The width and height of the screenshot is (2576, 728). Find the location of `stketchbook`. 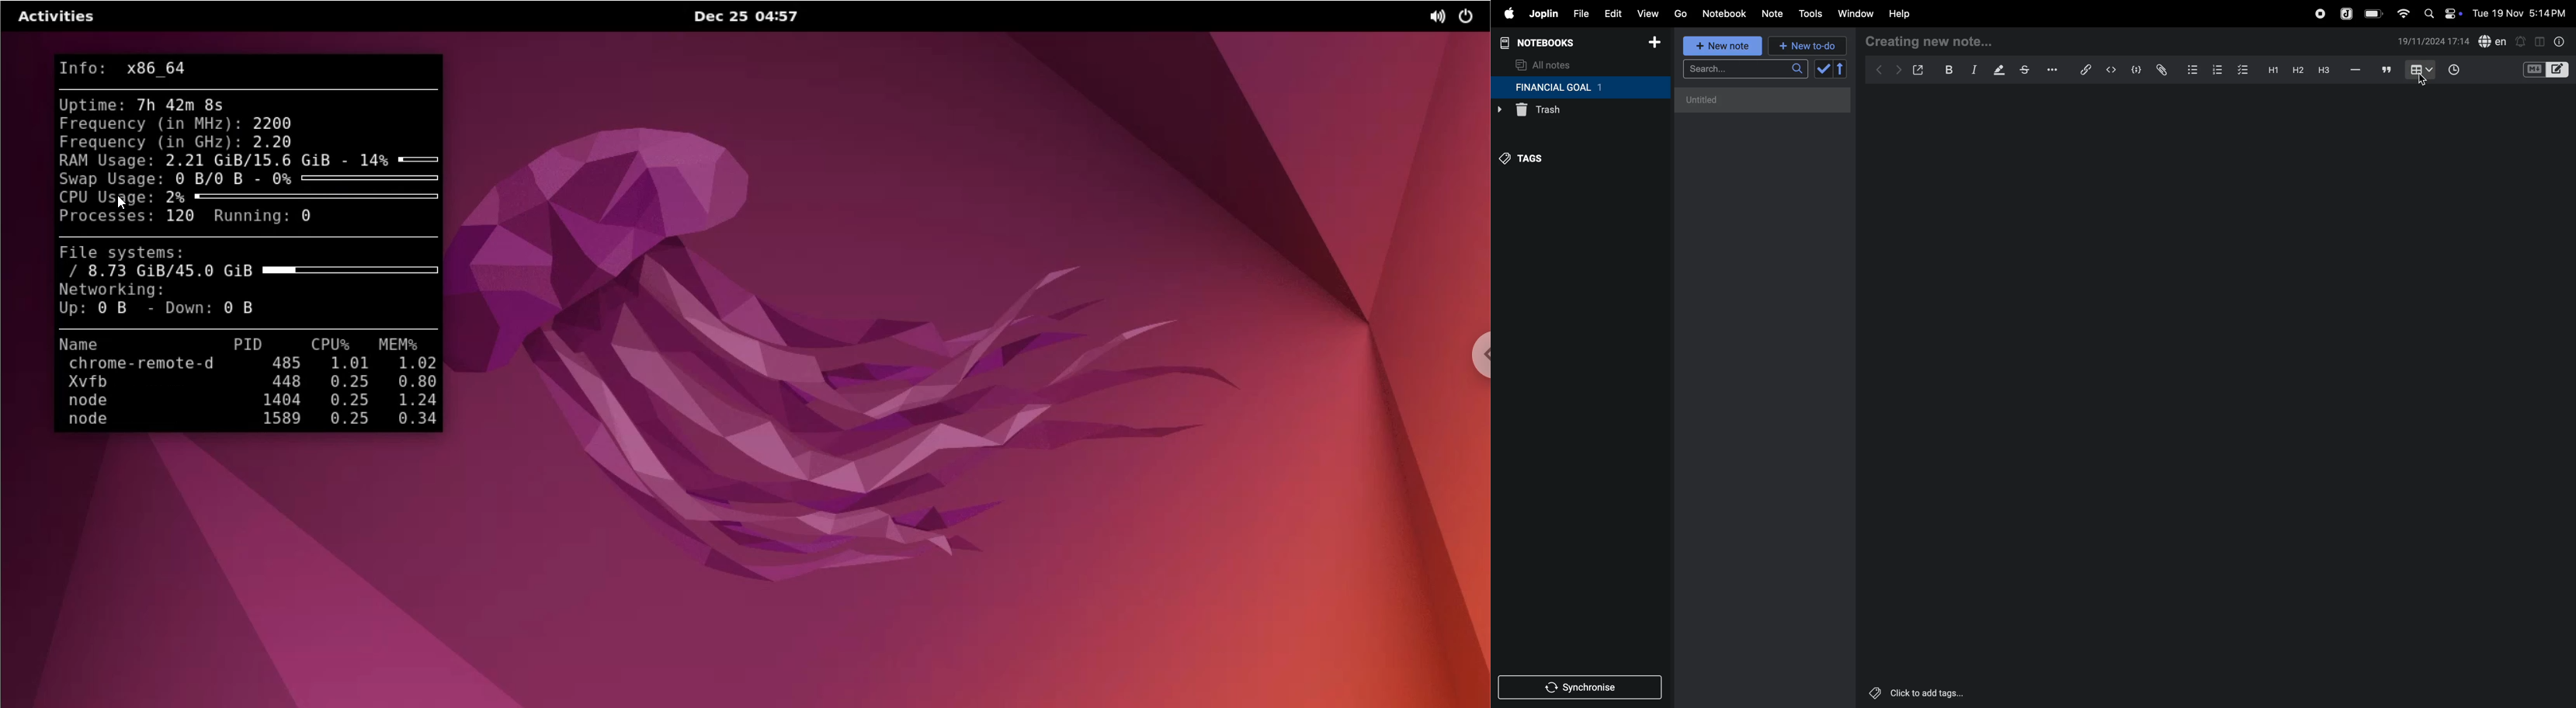

stketchbook is located at coordinates (2026, 71).